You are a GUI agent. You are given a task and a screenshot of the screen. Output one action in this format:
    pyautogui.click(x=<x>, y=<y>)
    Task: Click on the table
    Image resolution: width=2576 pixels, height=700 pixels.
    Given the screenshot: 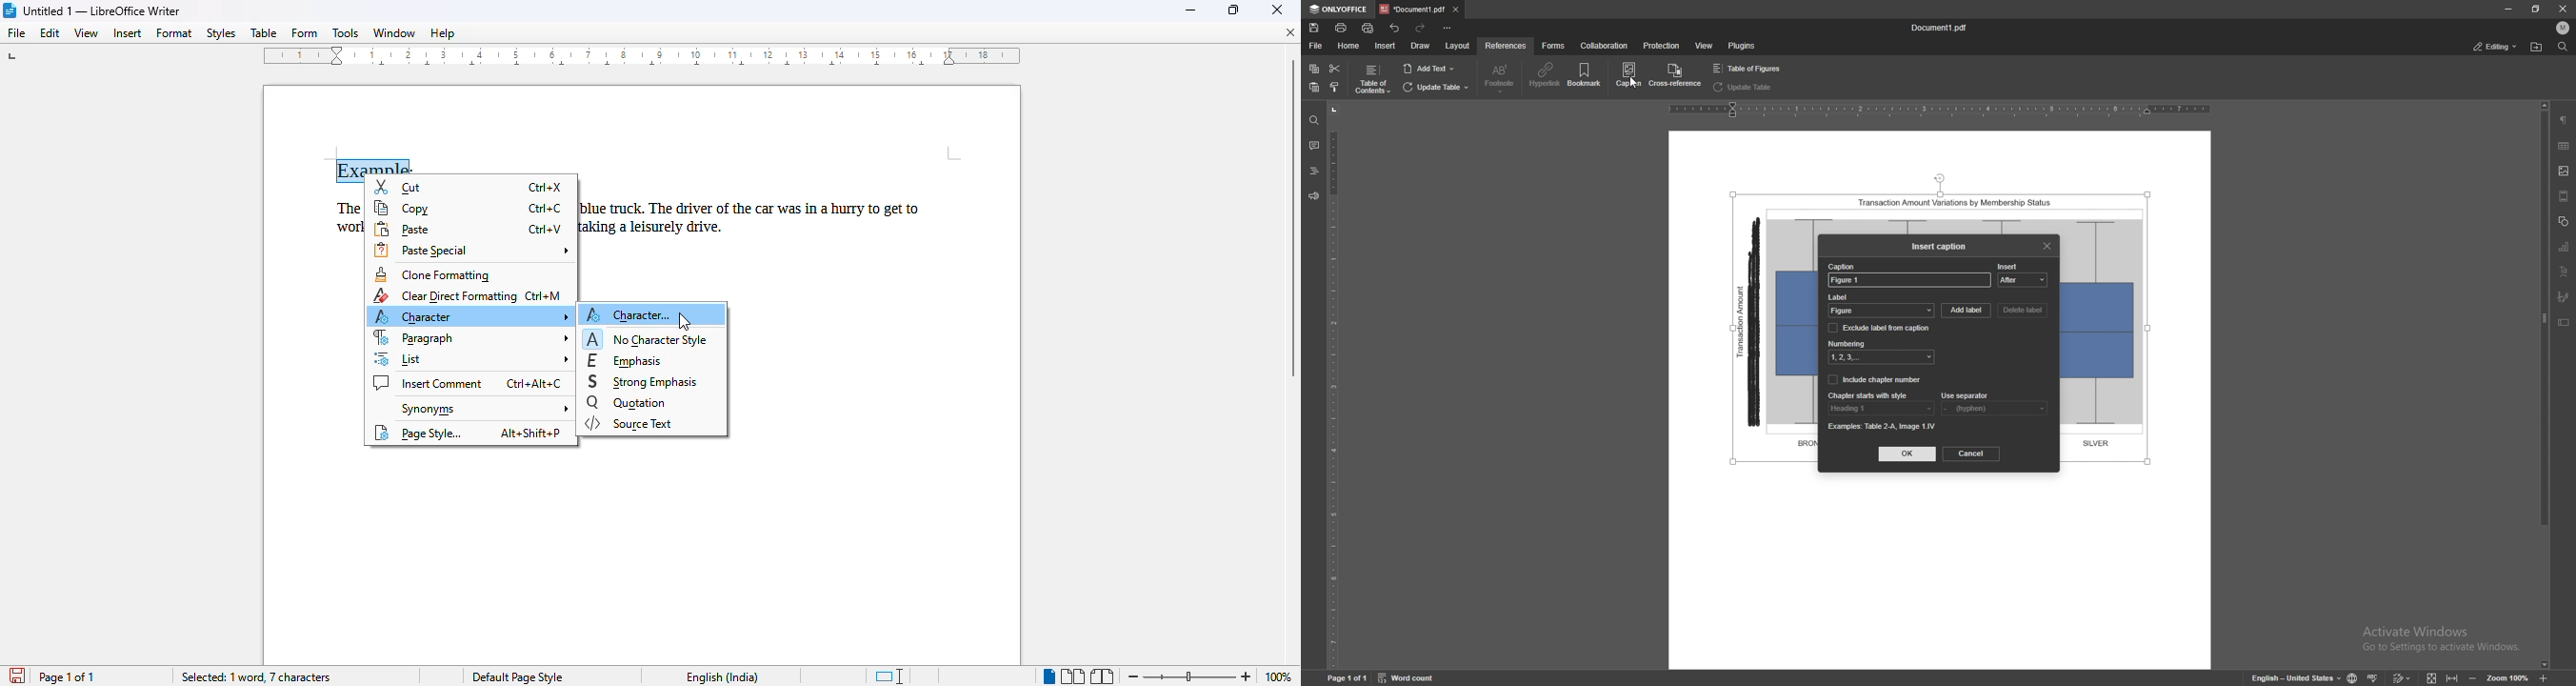 What is the action you would take?
    pyautogui.click(x=264, y=33)
    